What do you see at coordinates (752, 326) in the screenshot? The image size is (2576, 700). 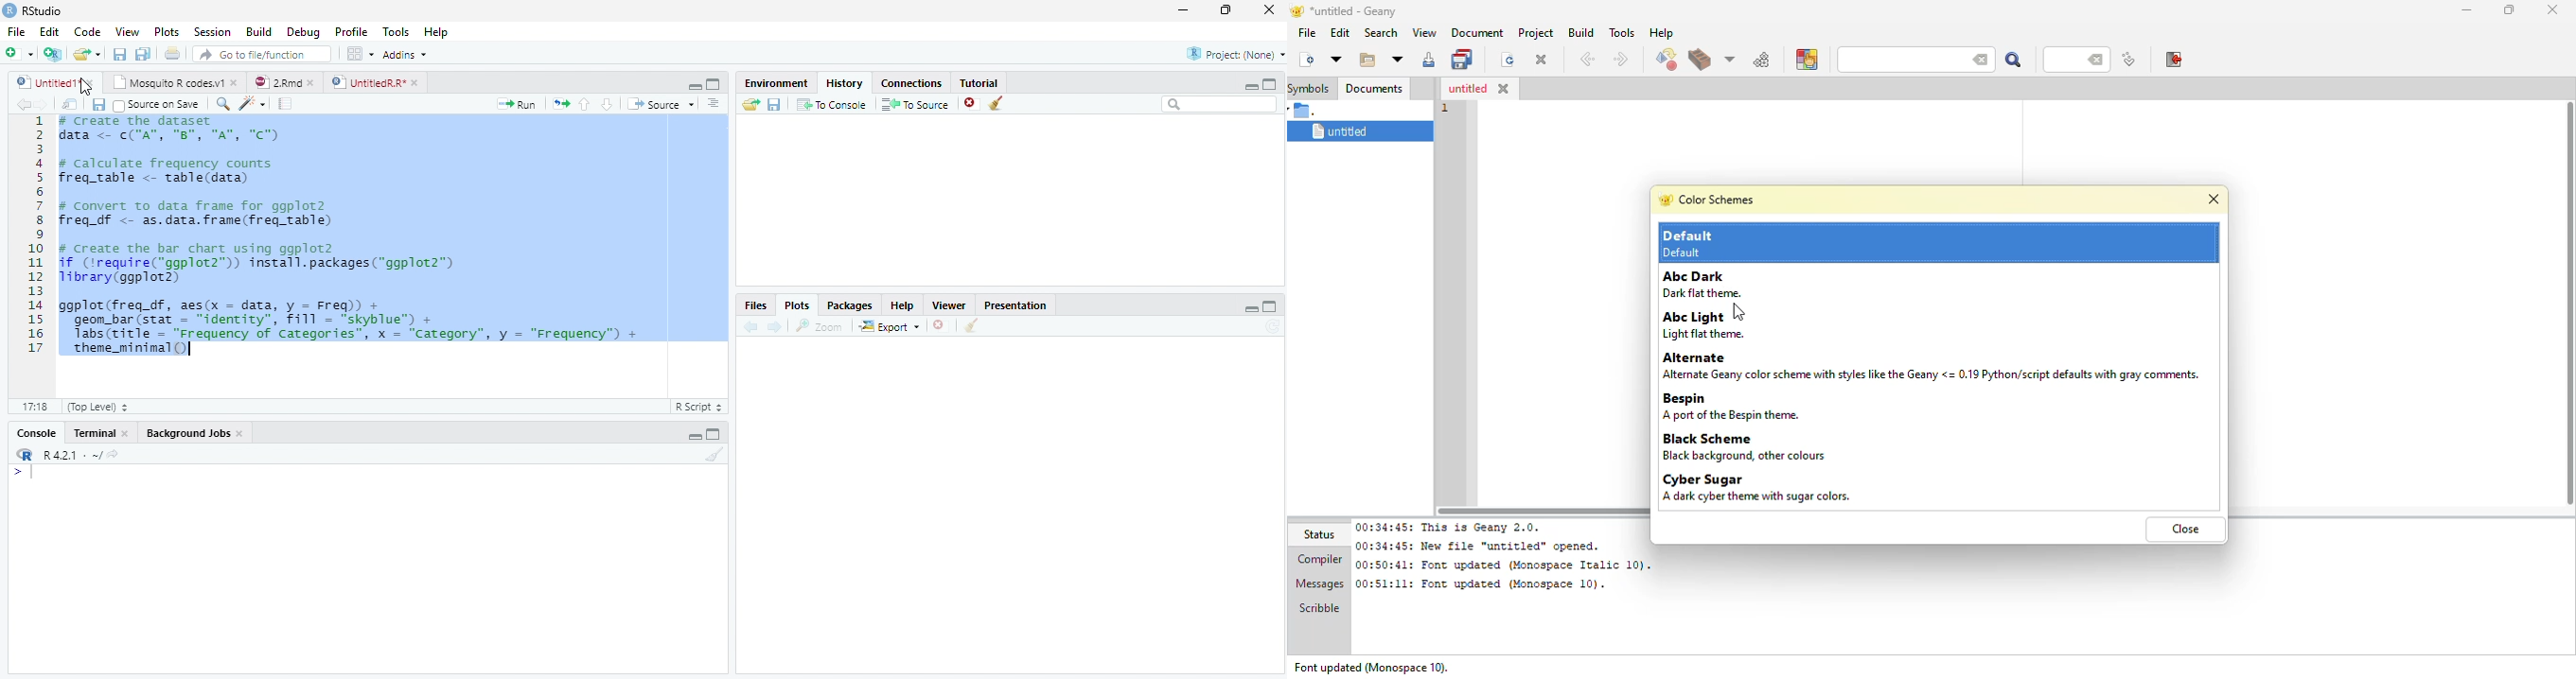 I see `Back` at bounding box center [752, 326].